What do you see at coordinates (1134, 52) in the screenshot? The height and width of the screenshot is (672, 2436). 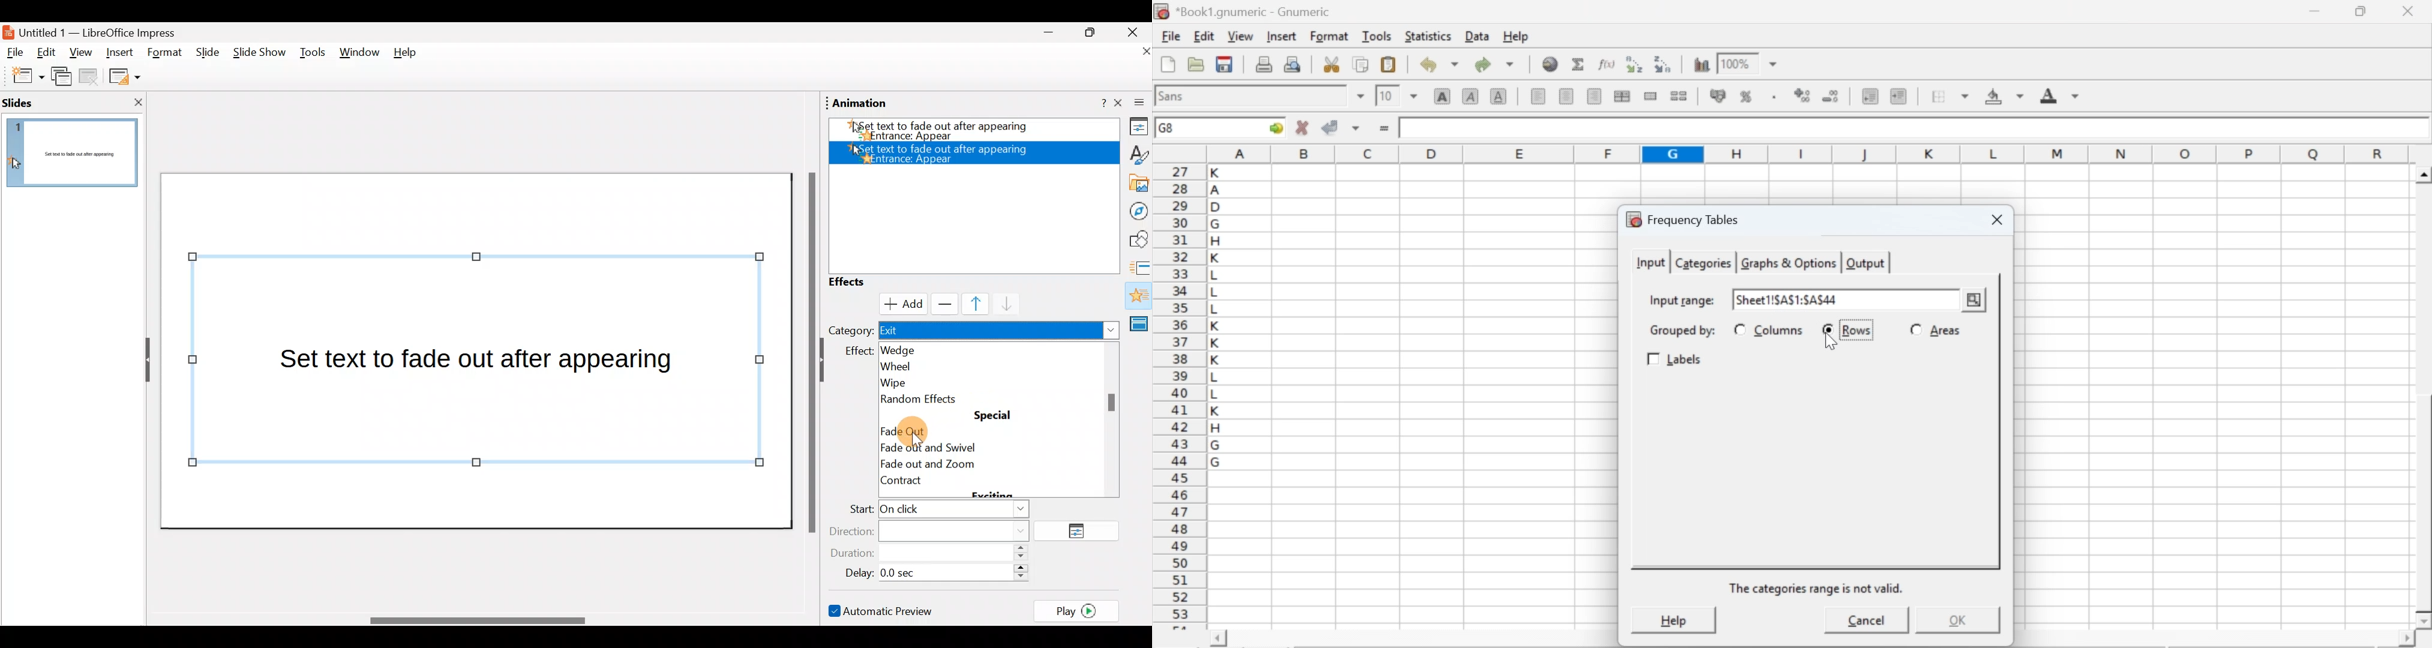 I see `Close document` at bounding box center [1134, 52].